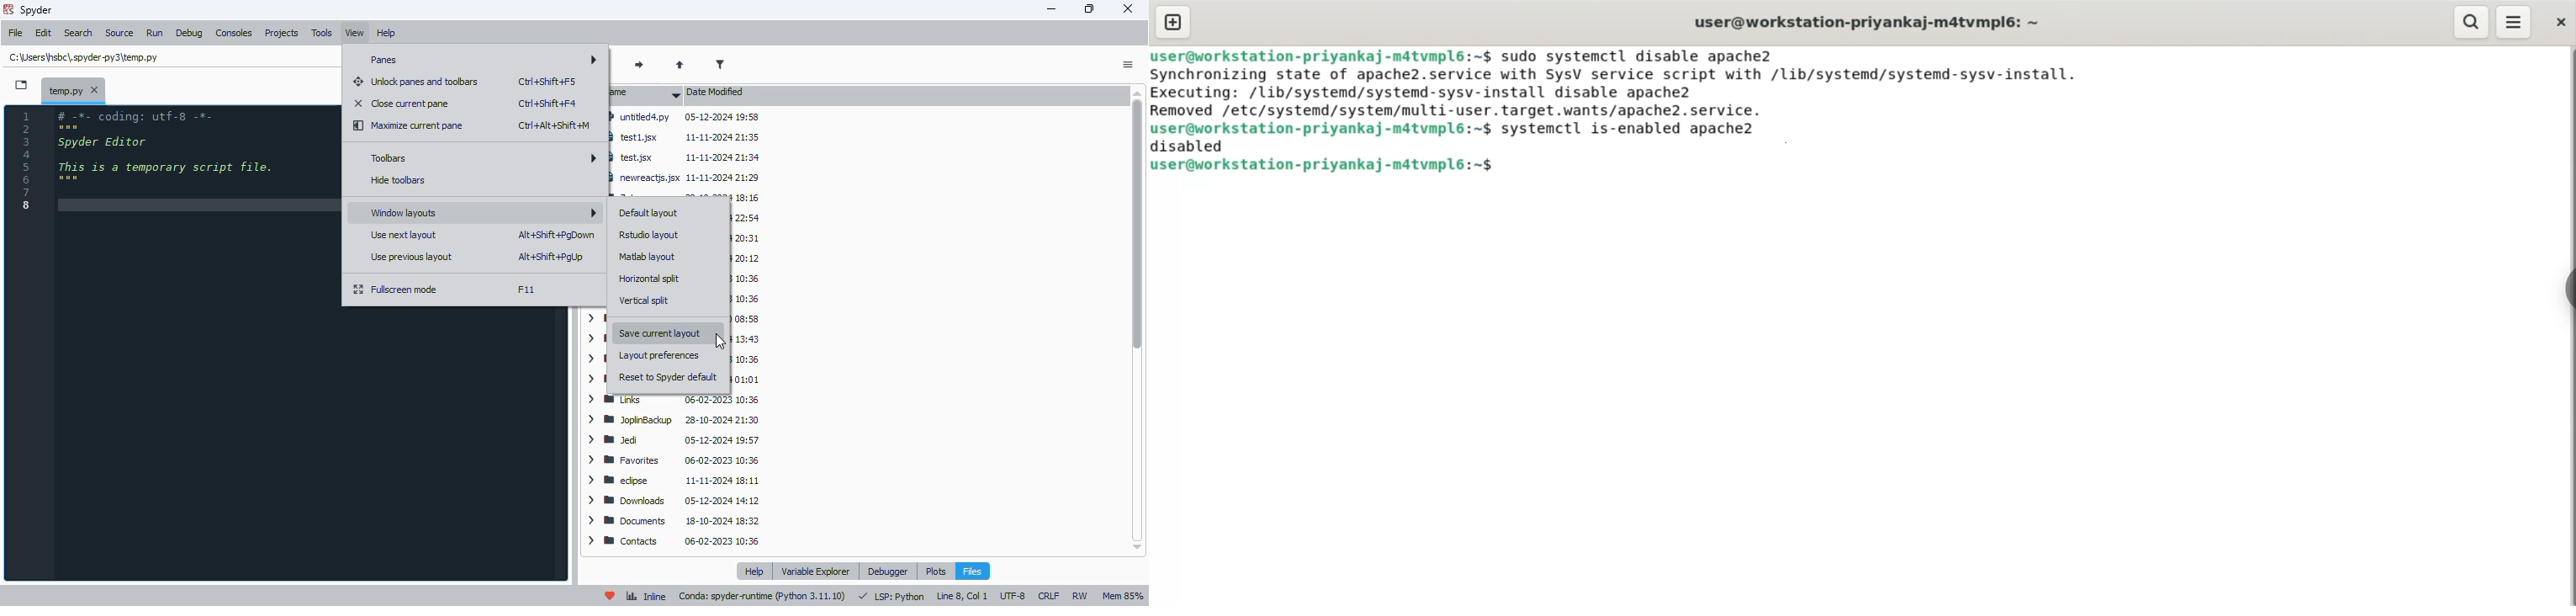 This screenshot has height=616, width=2576. Describe the element at coordinates (322, 33) in the screenshot. I see `tools` at that location.